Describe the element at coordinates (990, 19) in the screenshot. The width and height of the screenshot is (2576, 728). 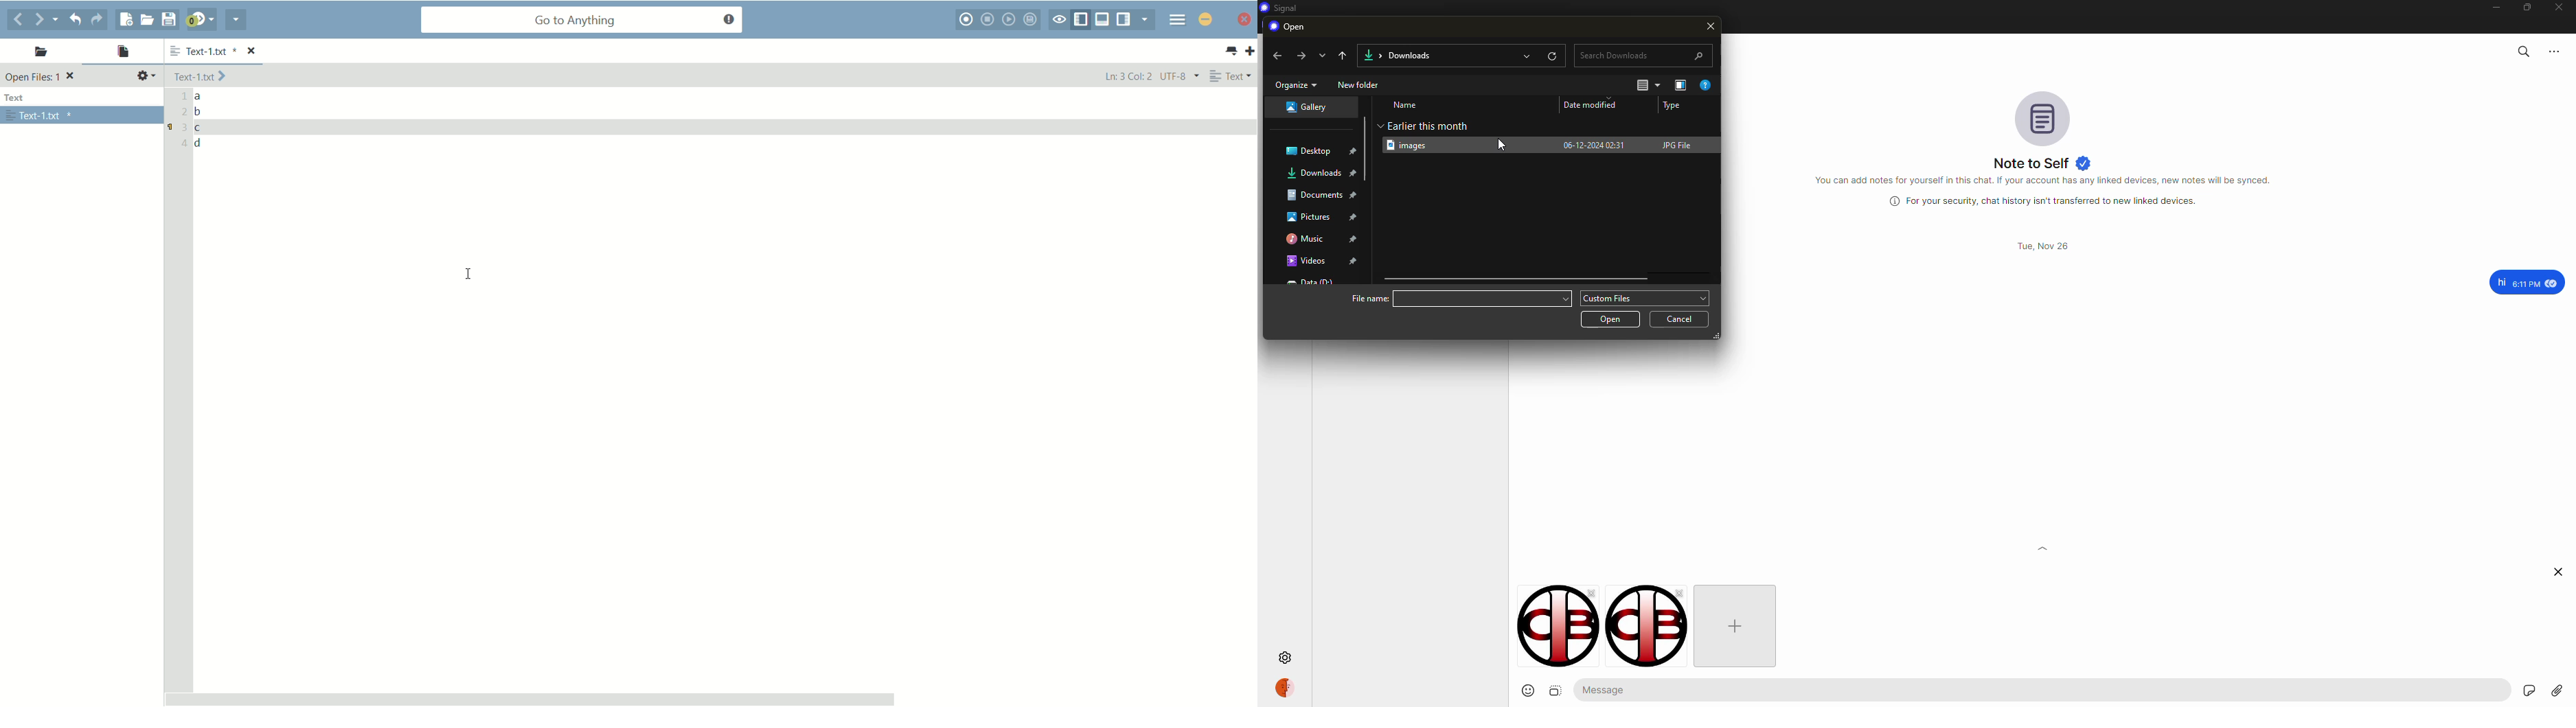
I see `stop macro` at that location.